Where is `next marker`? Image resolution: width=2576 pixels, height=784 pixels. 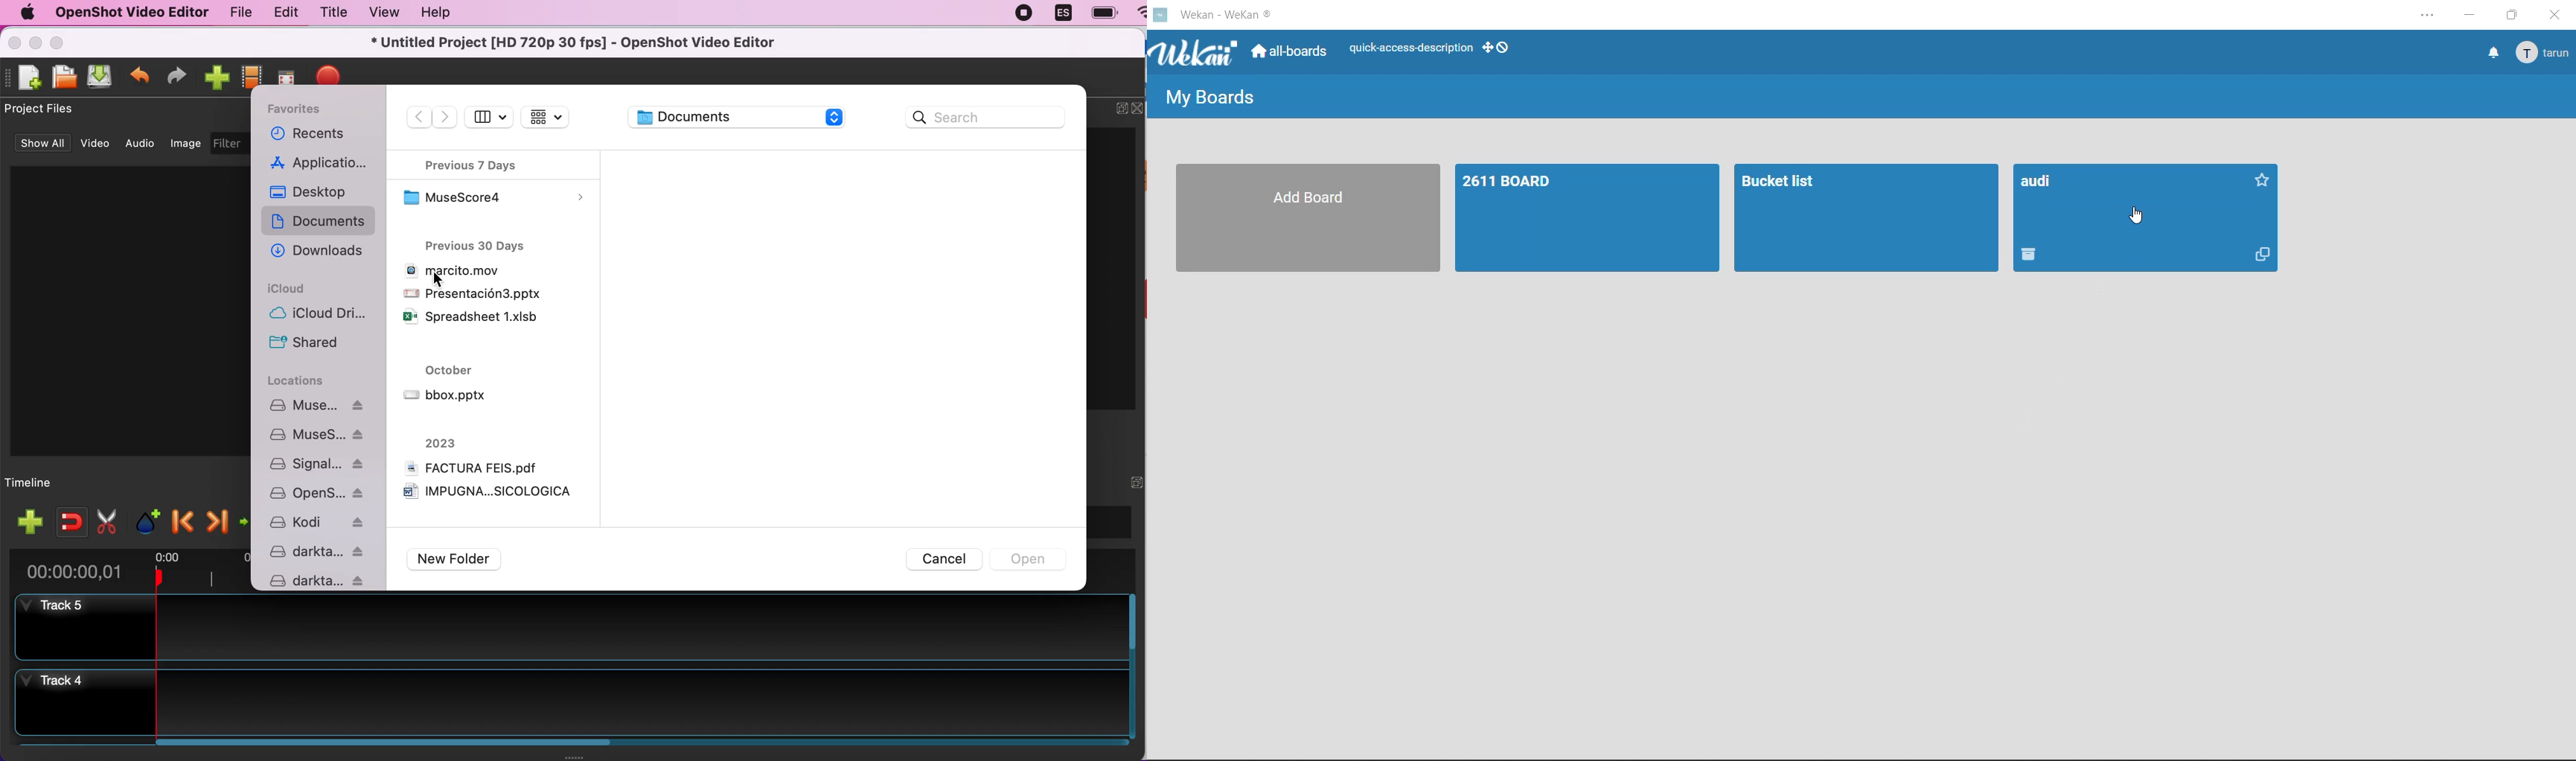
next marker is located at coordinates (216, 520).